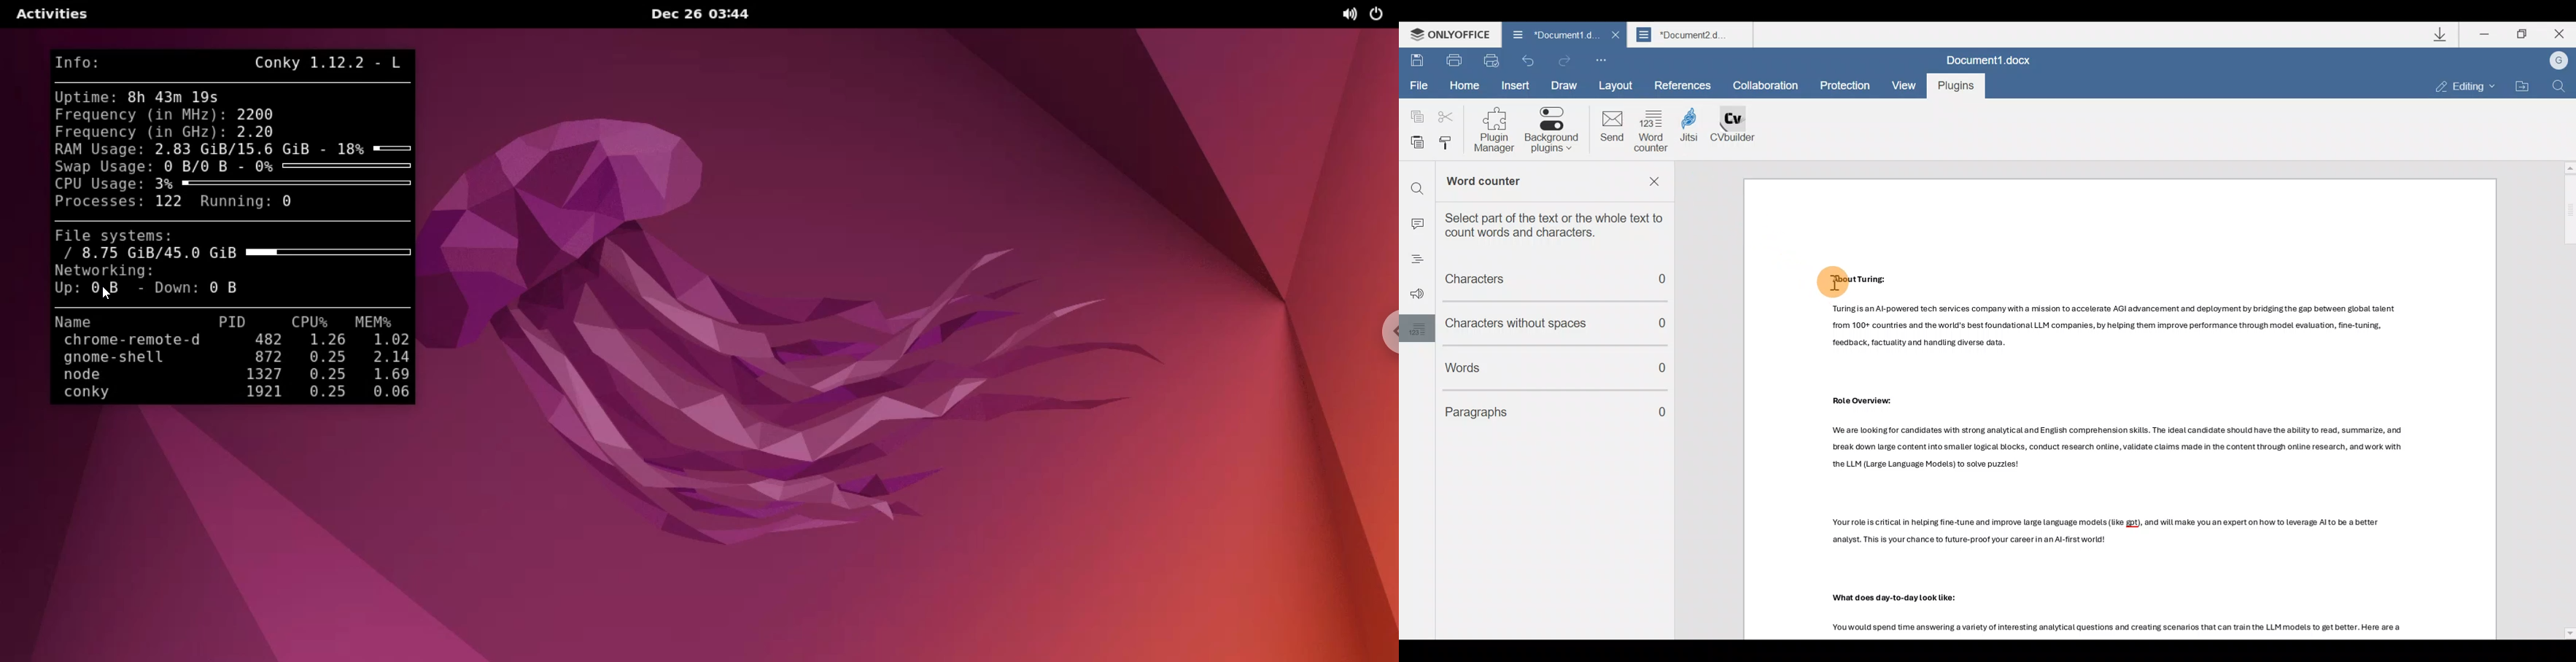  I want to click on Characters without spaces count, so click(1531, 323).